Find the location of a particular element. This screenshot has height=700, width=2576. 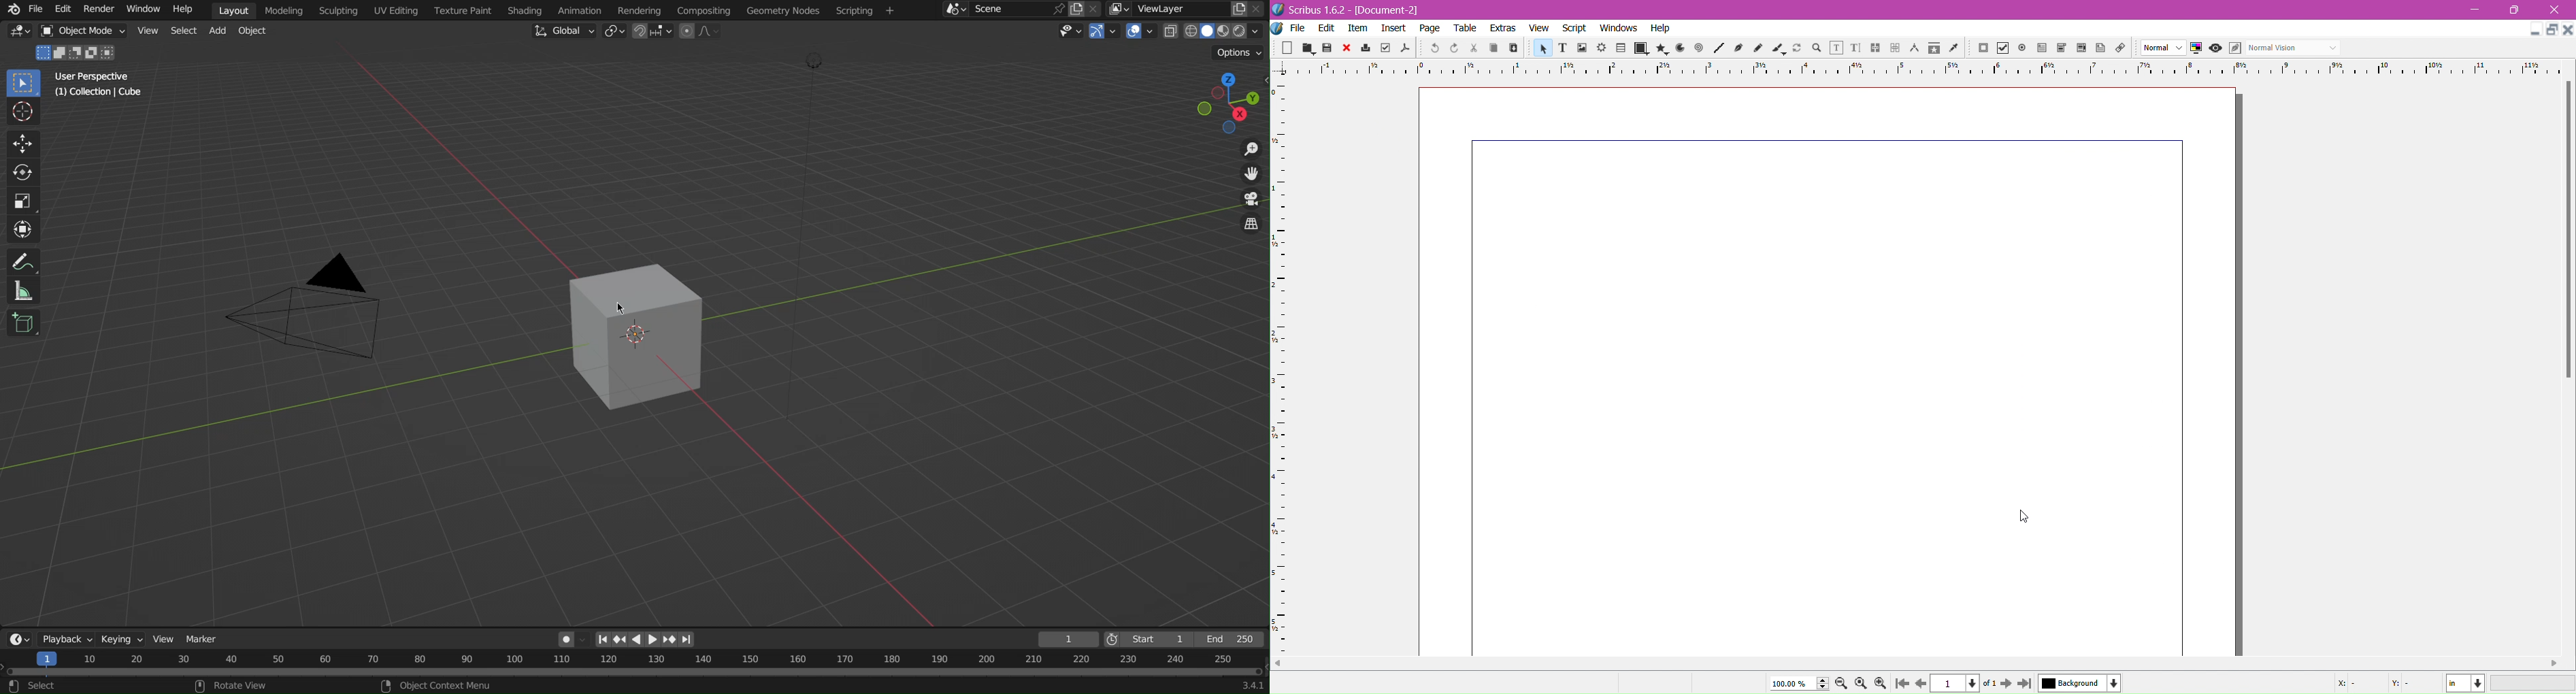

icon is located at coordinates (2060, 48).